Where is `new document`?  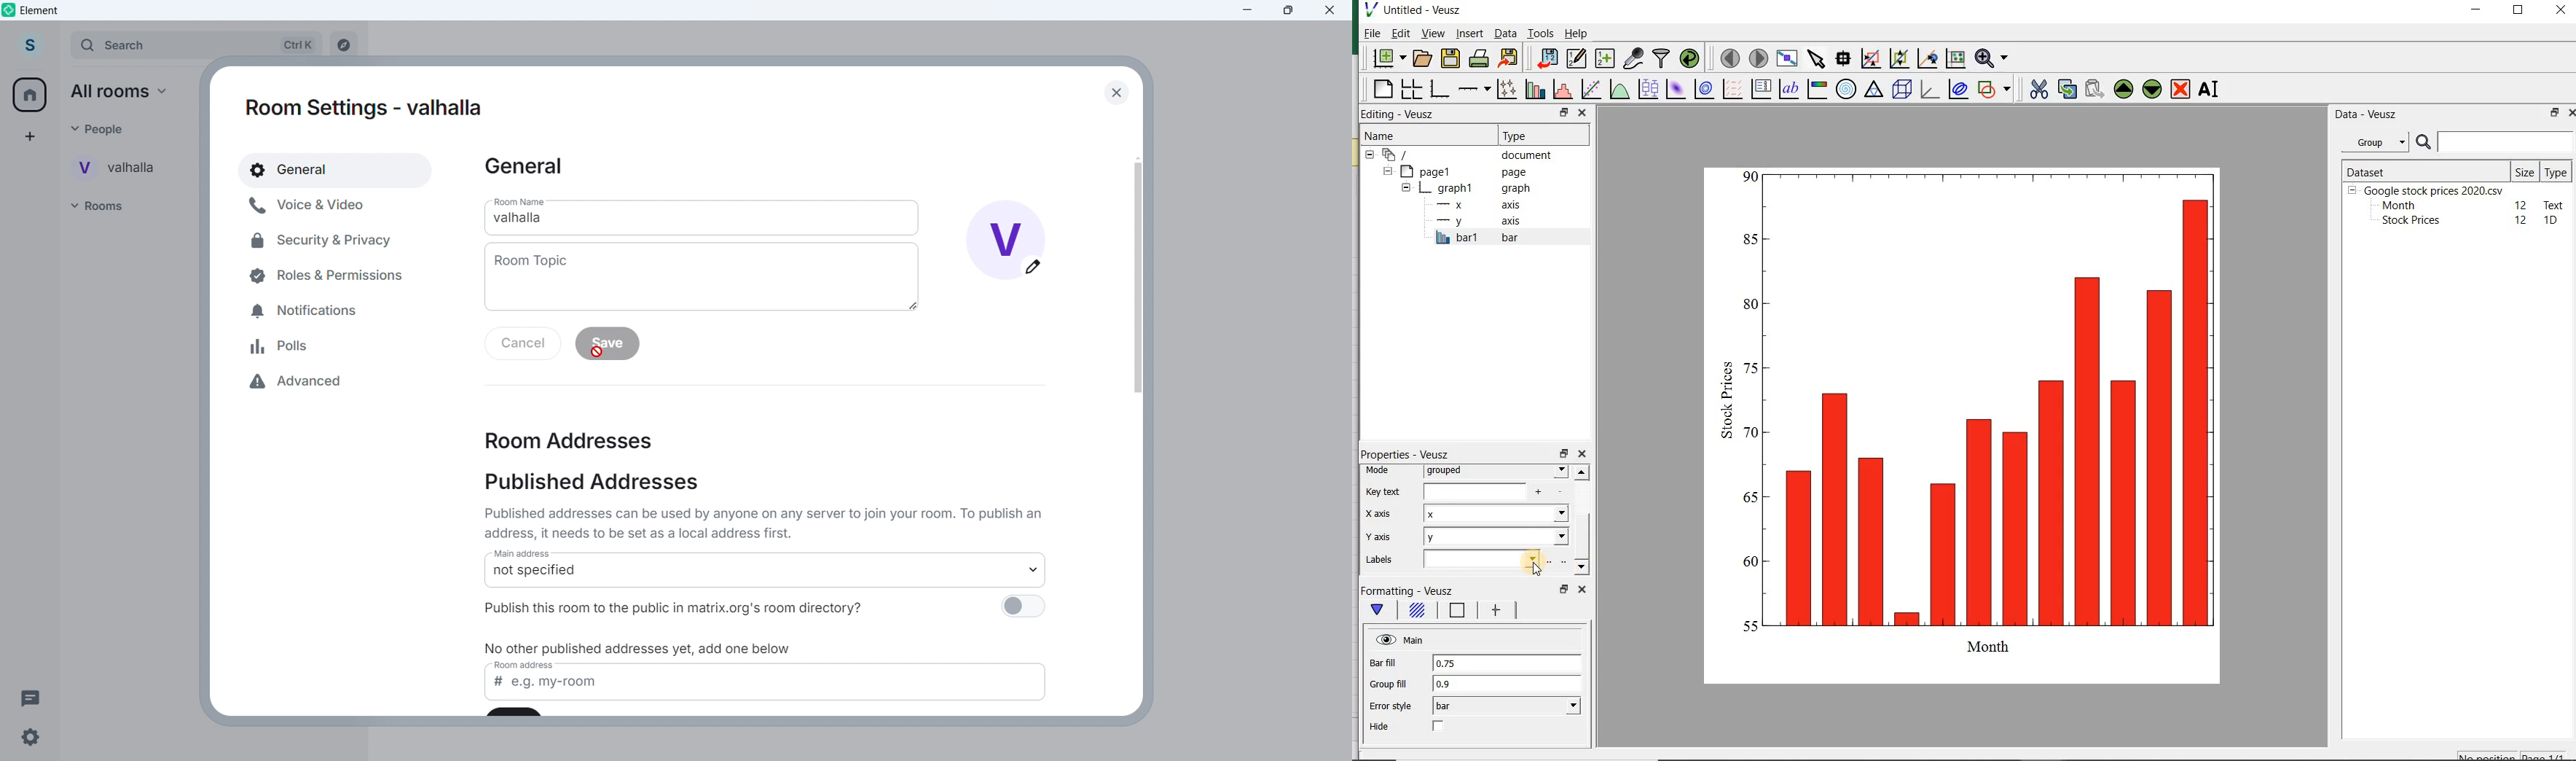 new document is located at coordinates (1389, 59).